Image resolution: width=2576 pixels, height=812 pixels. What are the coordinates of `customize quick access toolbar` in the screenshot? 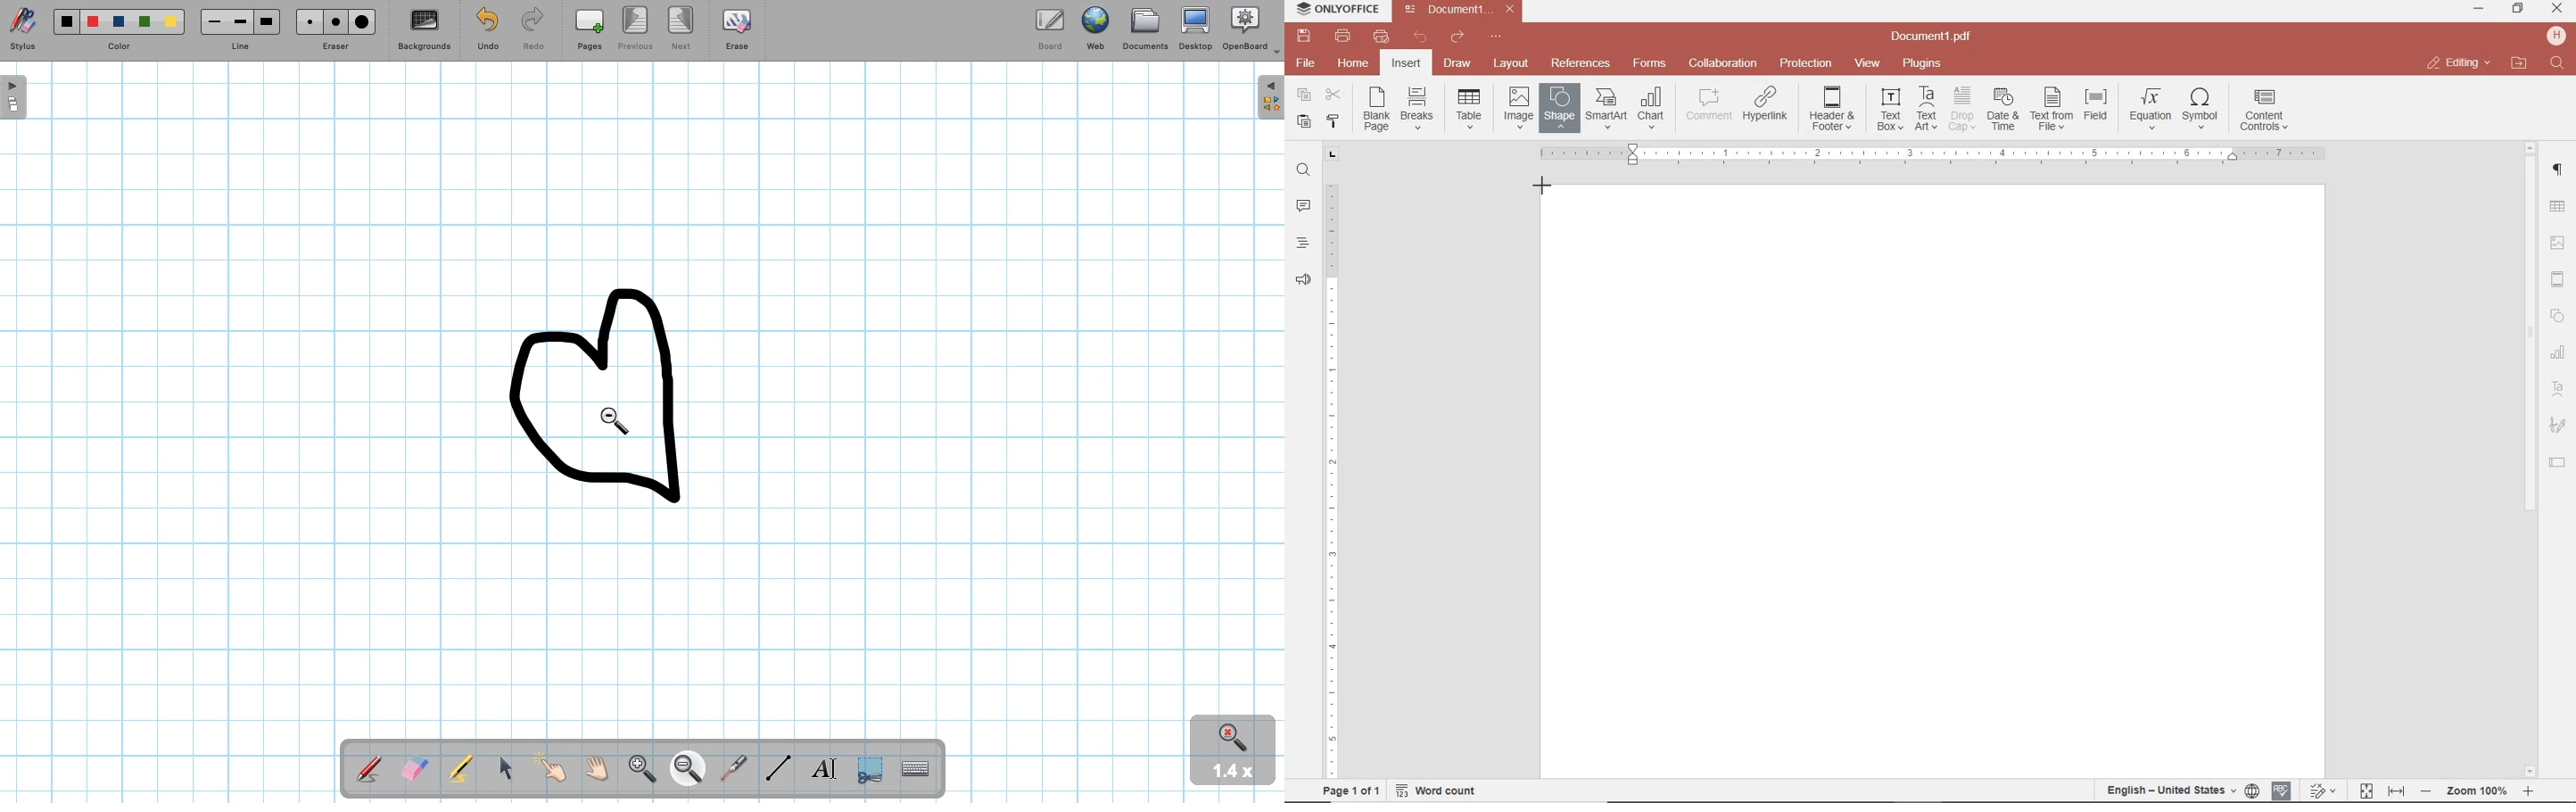 It's located at (1496, 37).